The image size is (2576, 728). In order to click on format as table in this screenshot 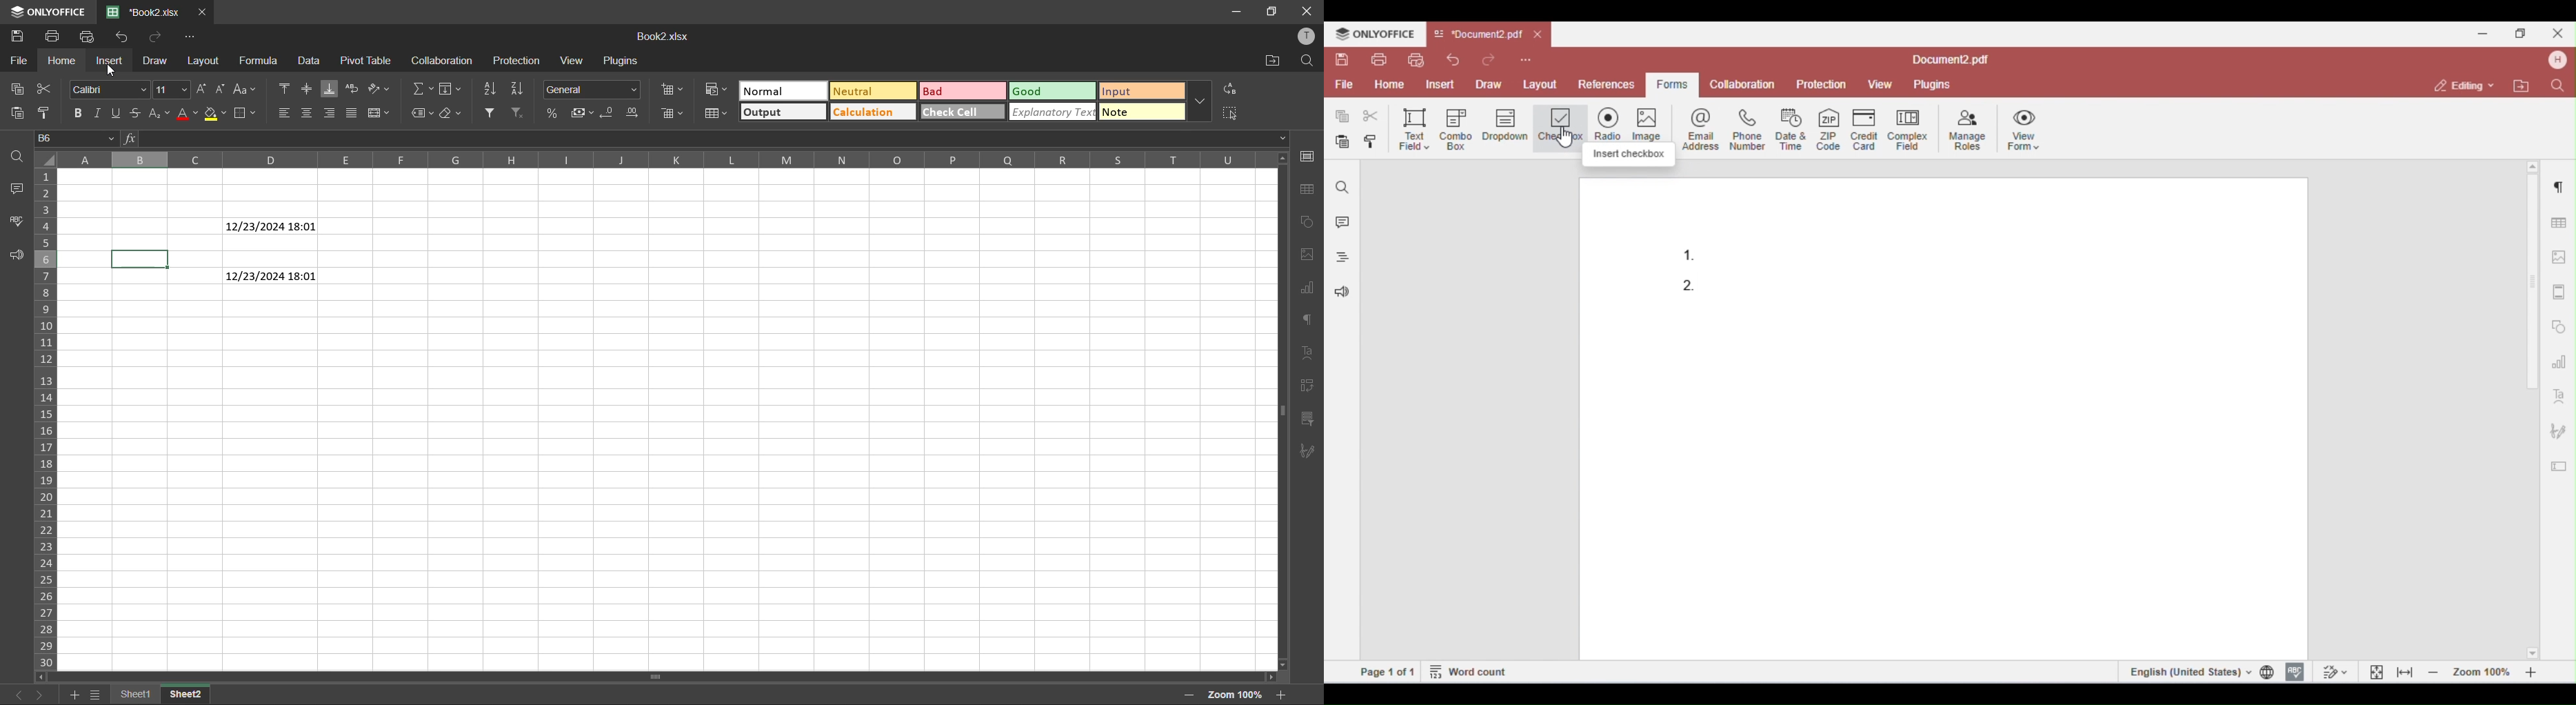, I will do `click(717, 112)`.